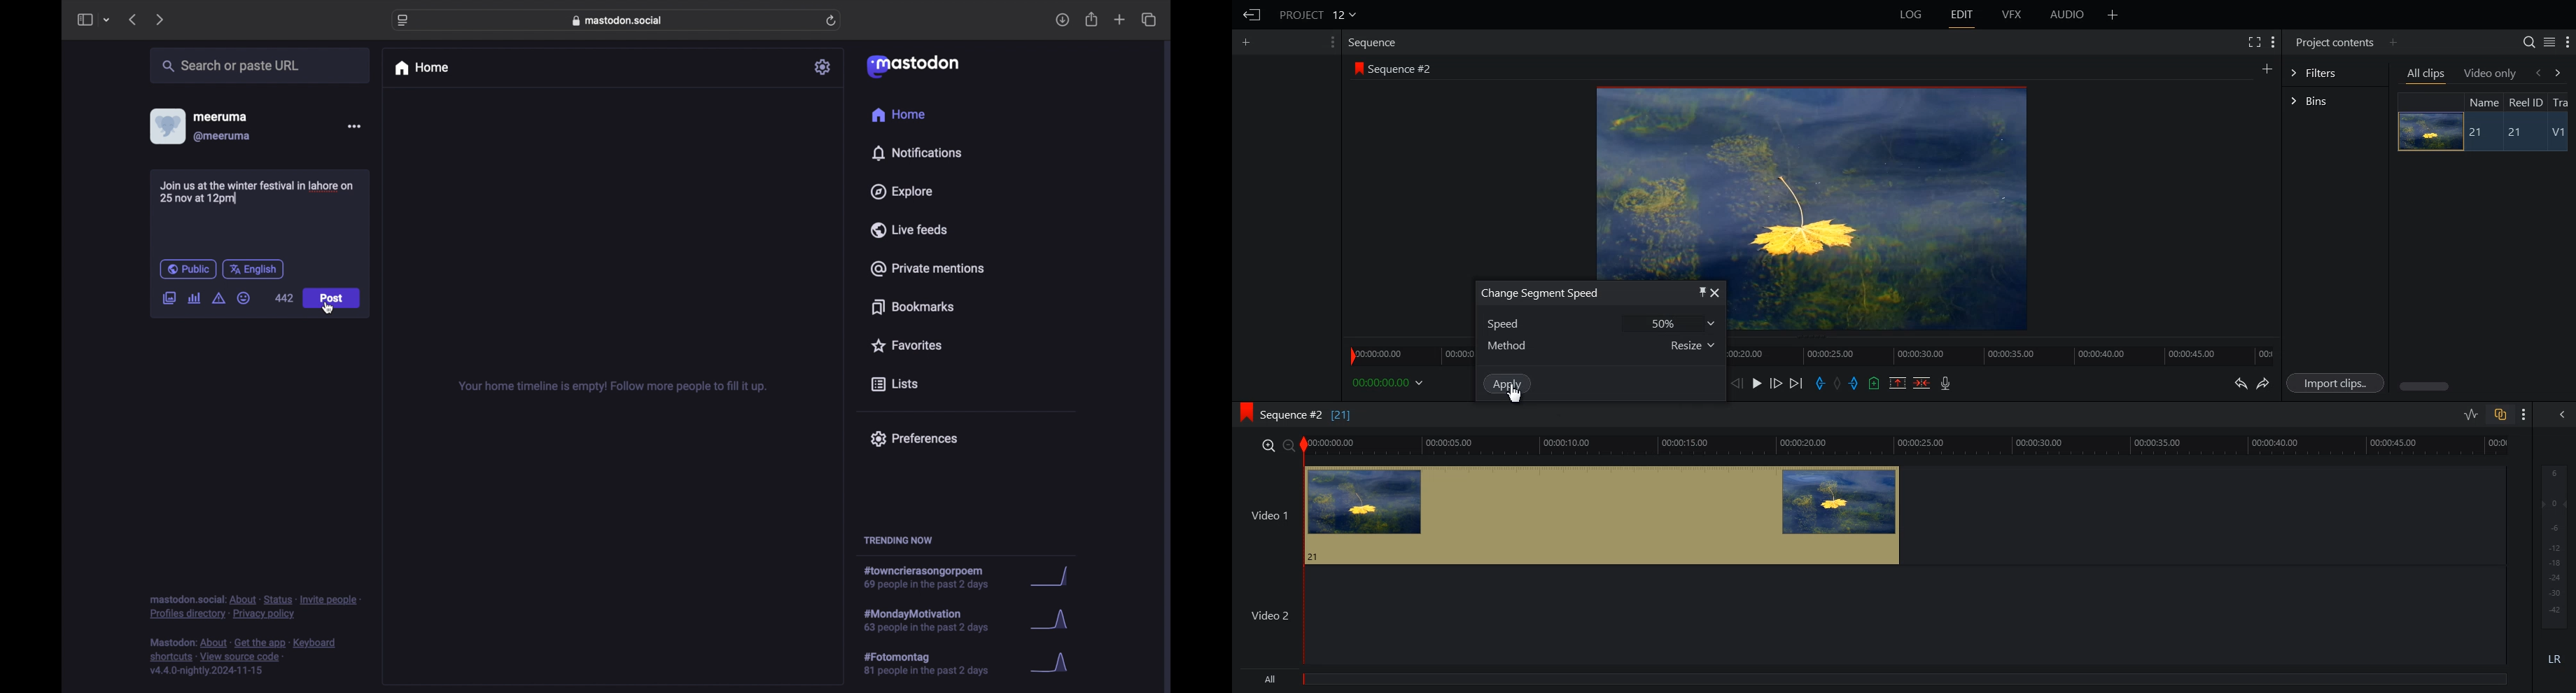  I want to click on home, so click(900, 117).